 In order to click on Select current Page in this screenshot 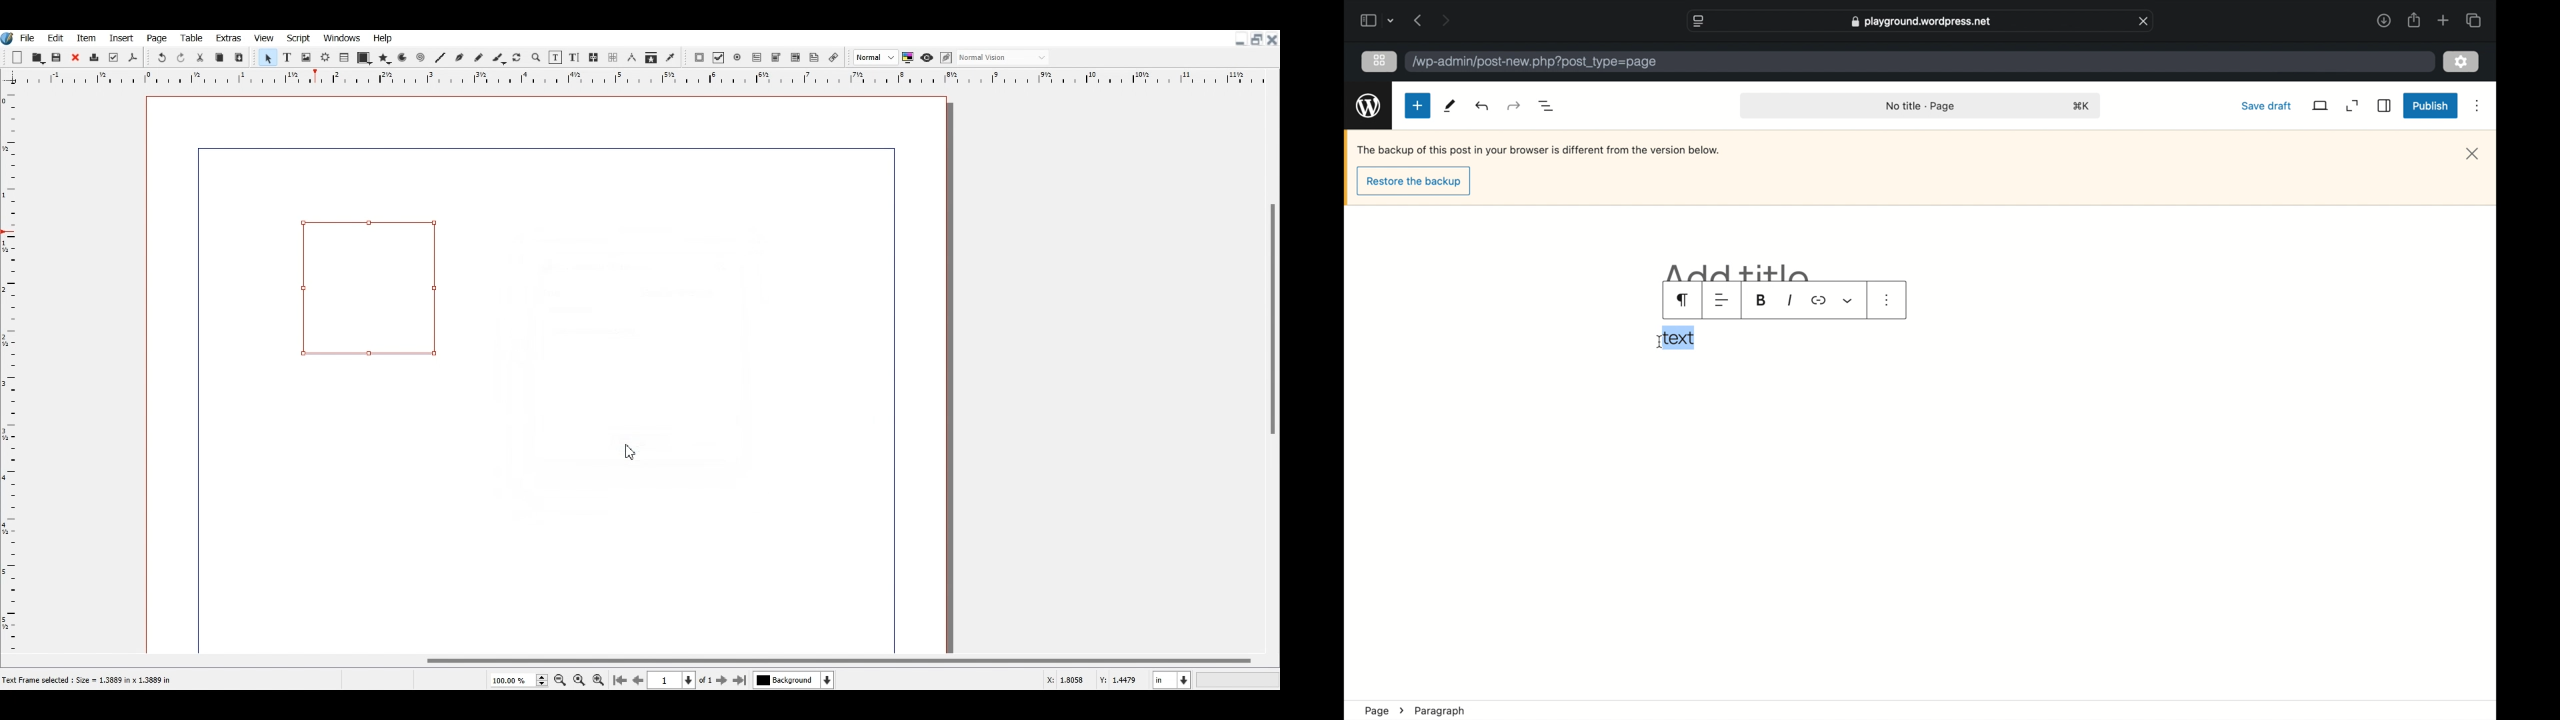, I will do `click(684, 680)`.